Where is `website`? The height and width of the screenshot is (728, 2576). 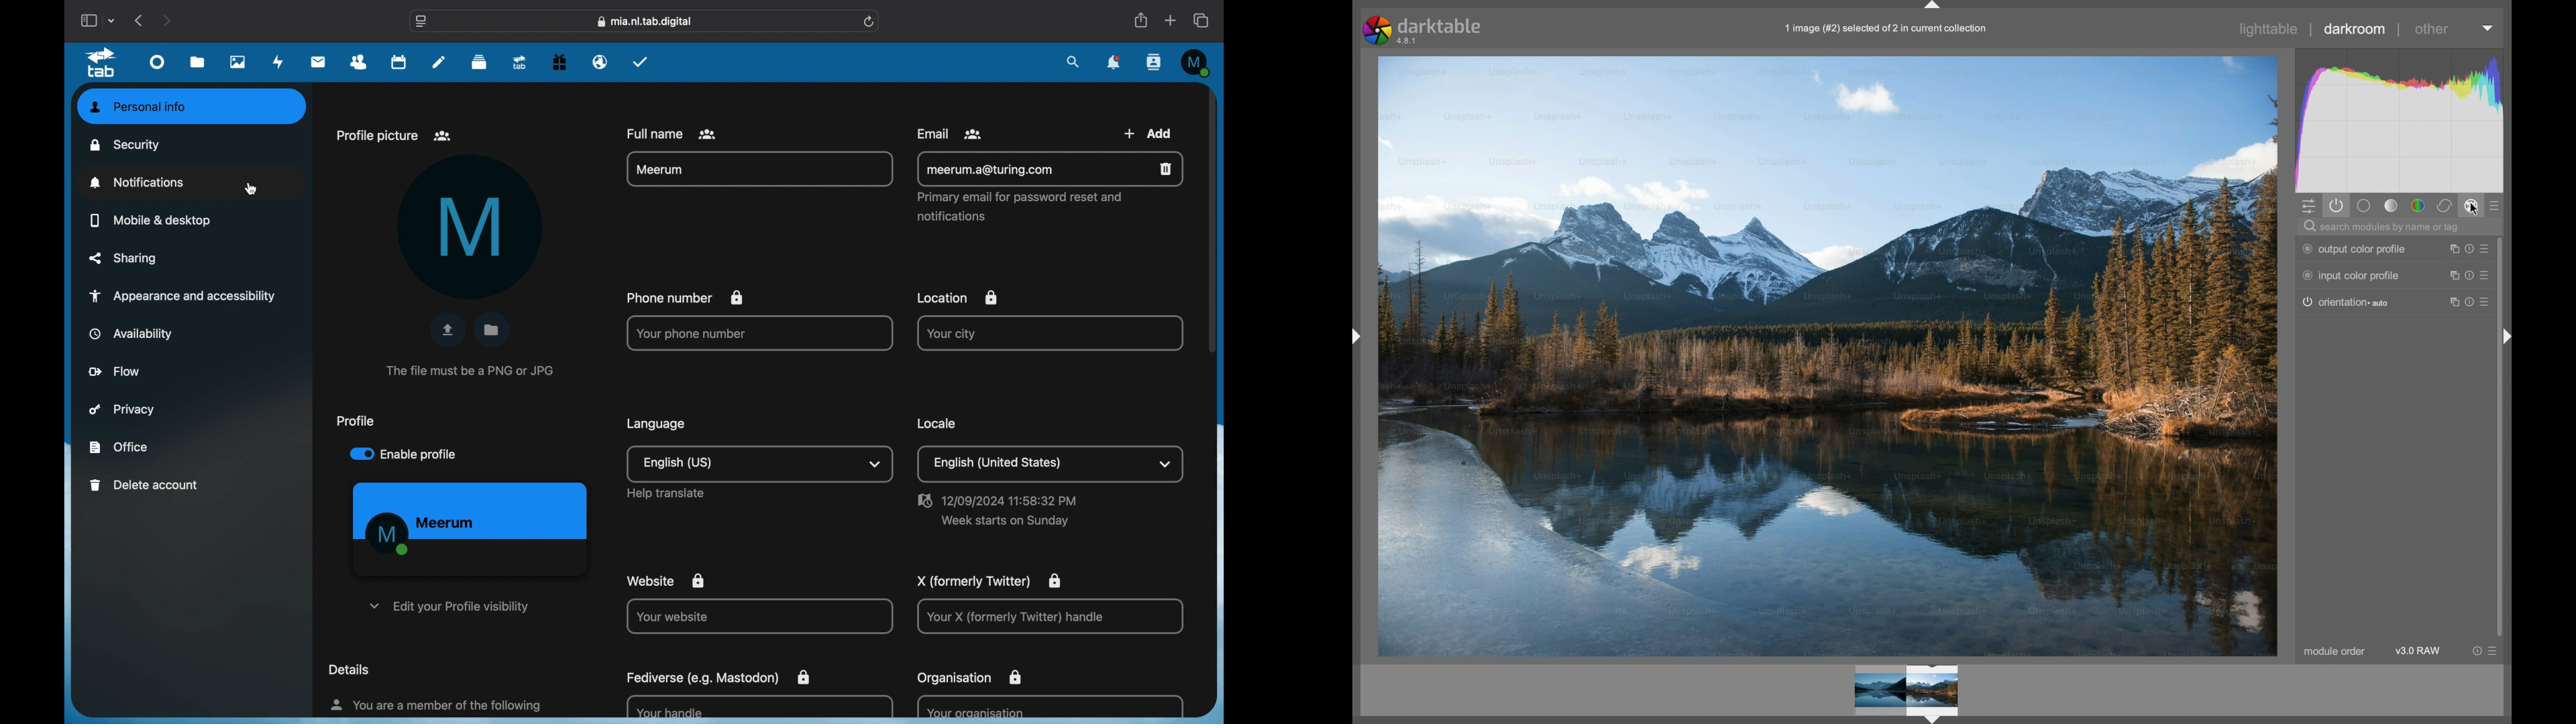
website is located at coordinates (668, 580).